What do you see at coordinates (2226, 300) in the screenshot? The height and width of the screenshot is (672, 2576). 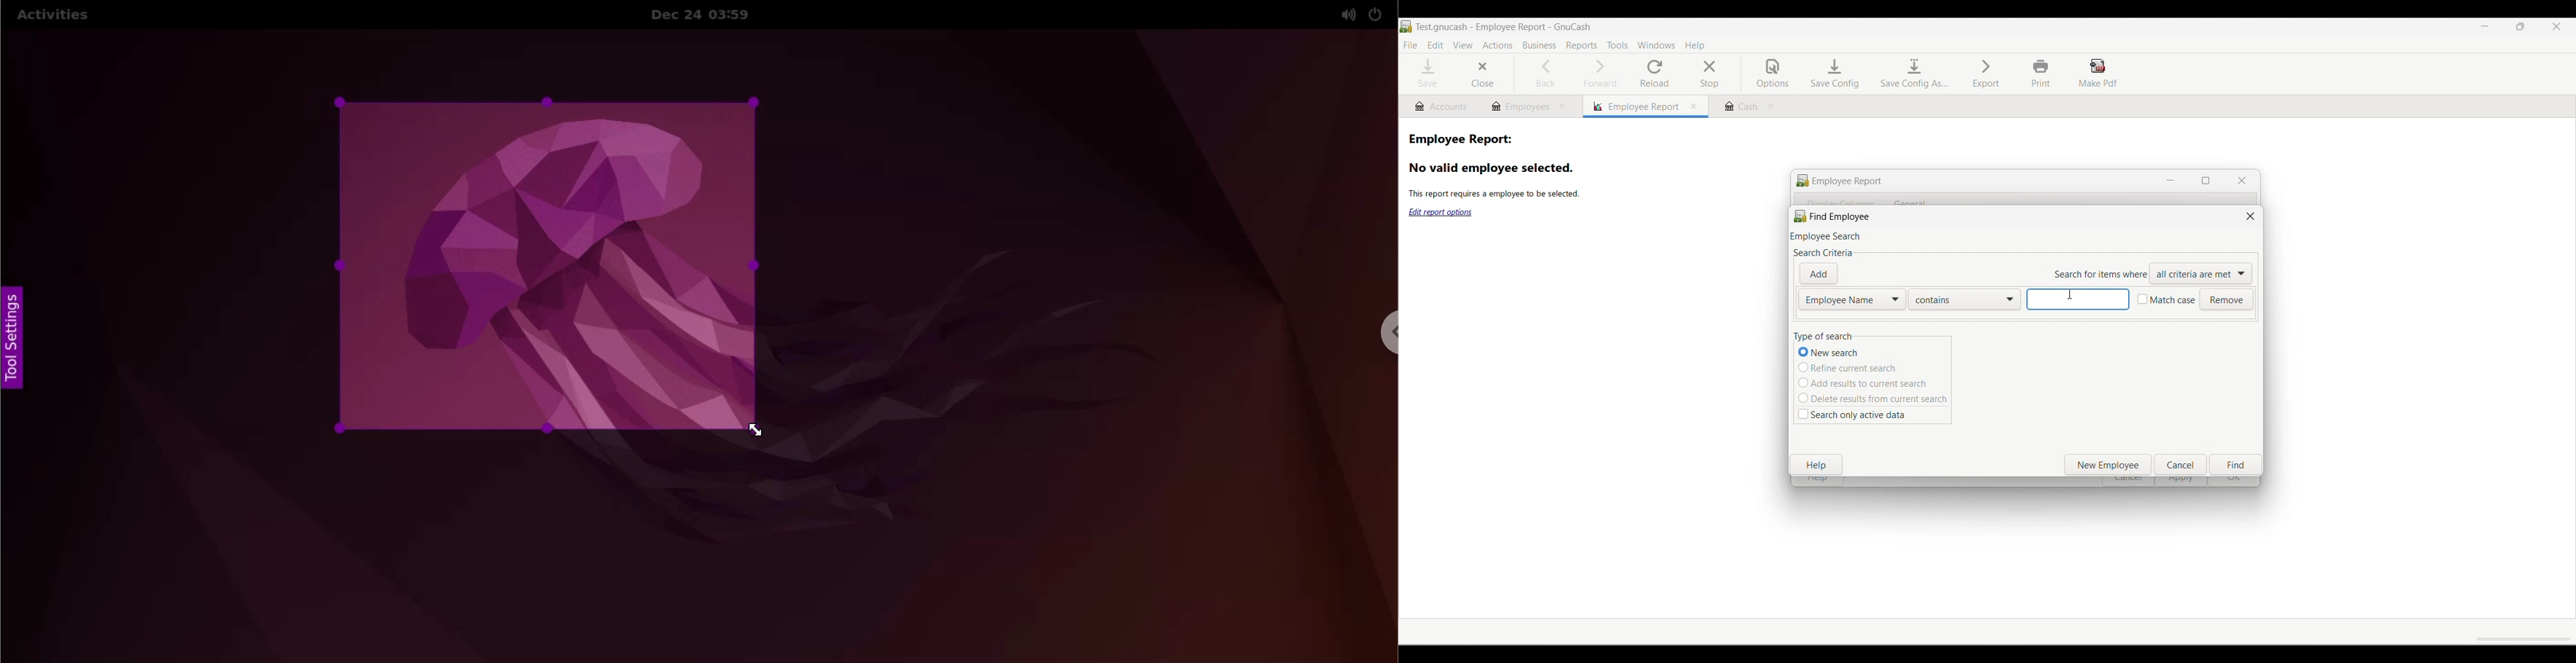 I see `Remove` at bounding box center [2226, 300].